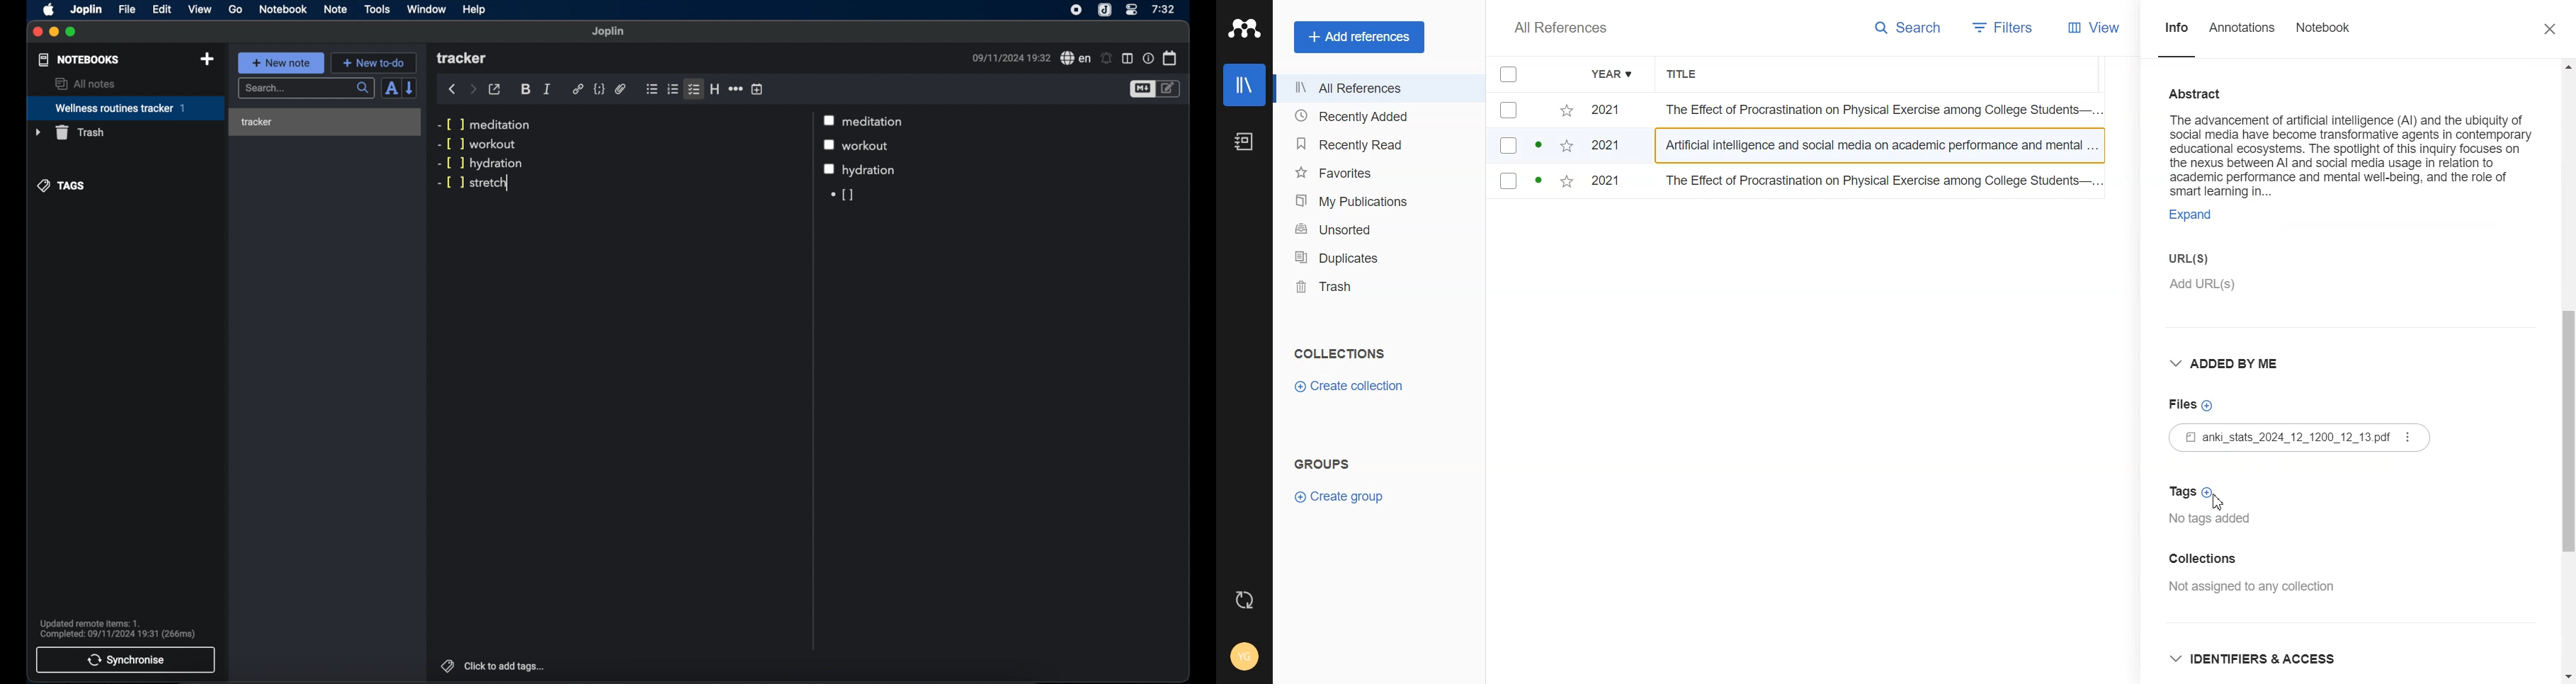  I want to click on tracker, so click(463, 59).